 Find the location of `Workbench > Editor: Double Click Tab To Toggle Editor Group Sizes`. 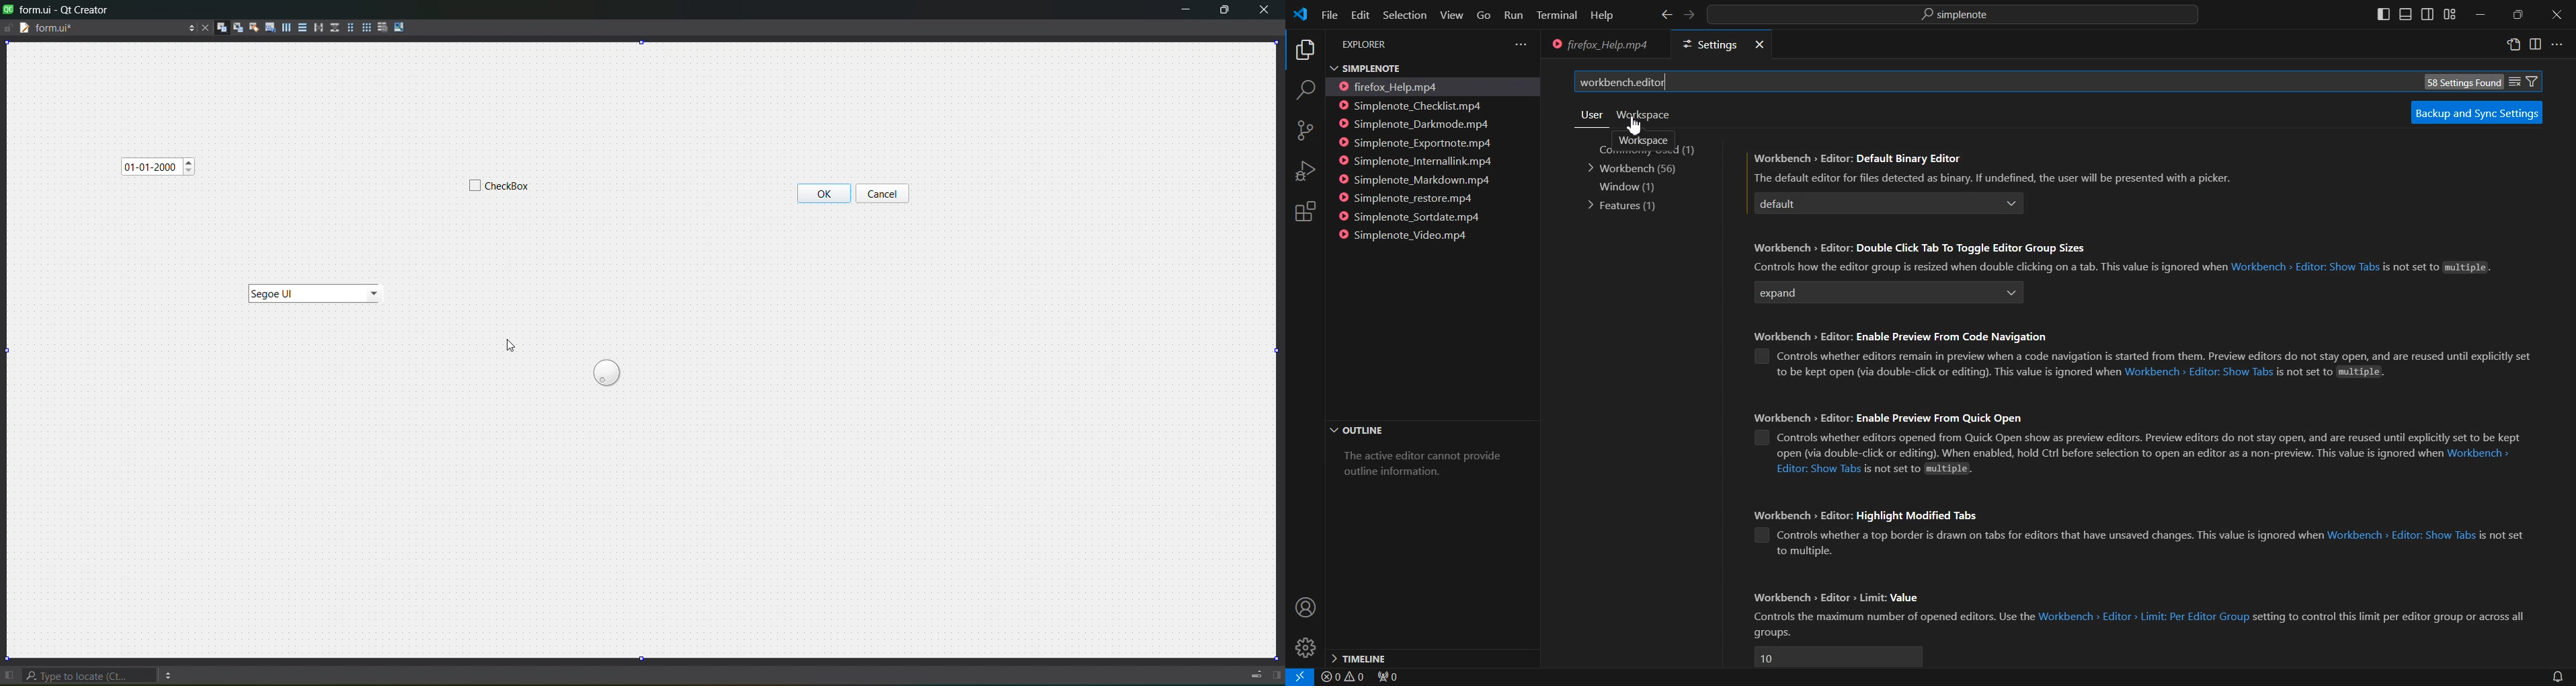

Workbench > Editor: Double Click Tab To Toggle Editor Group Sizes is located at coordinates (1921, 248).